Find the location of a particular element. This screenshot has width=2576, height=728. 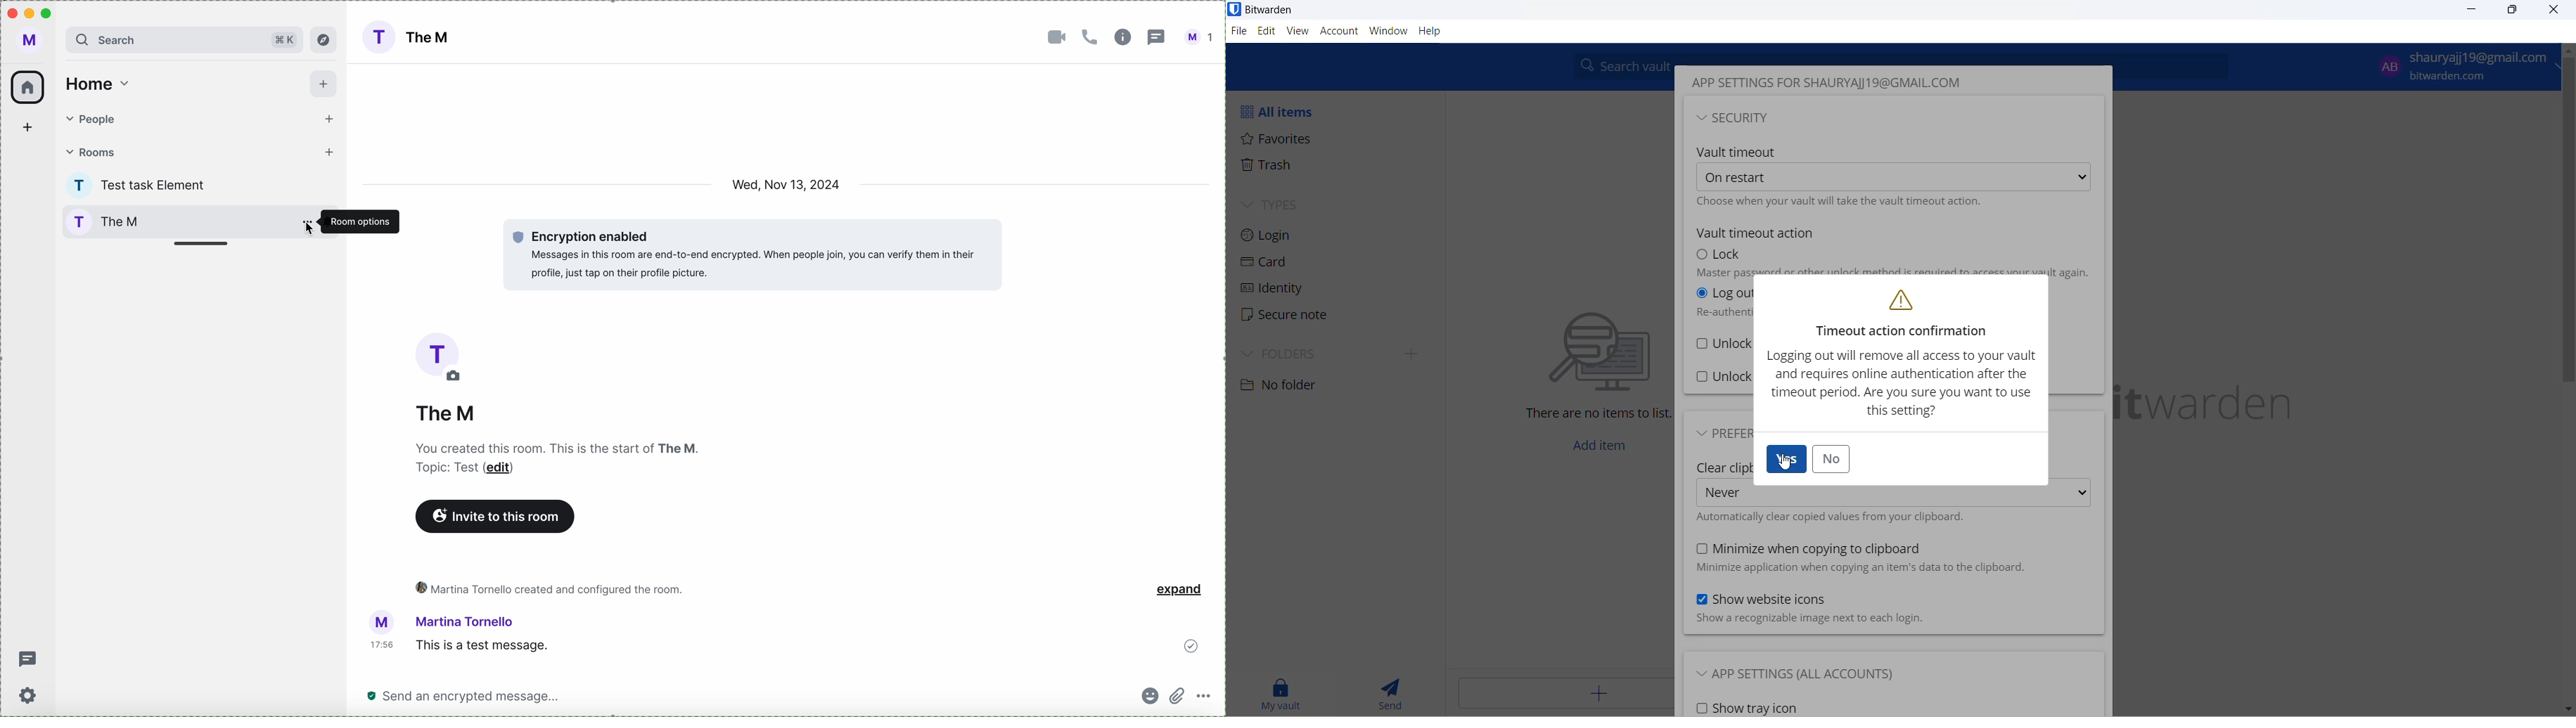

my vault is located at coordinates (1281, 692).